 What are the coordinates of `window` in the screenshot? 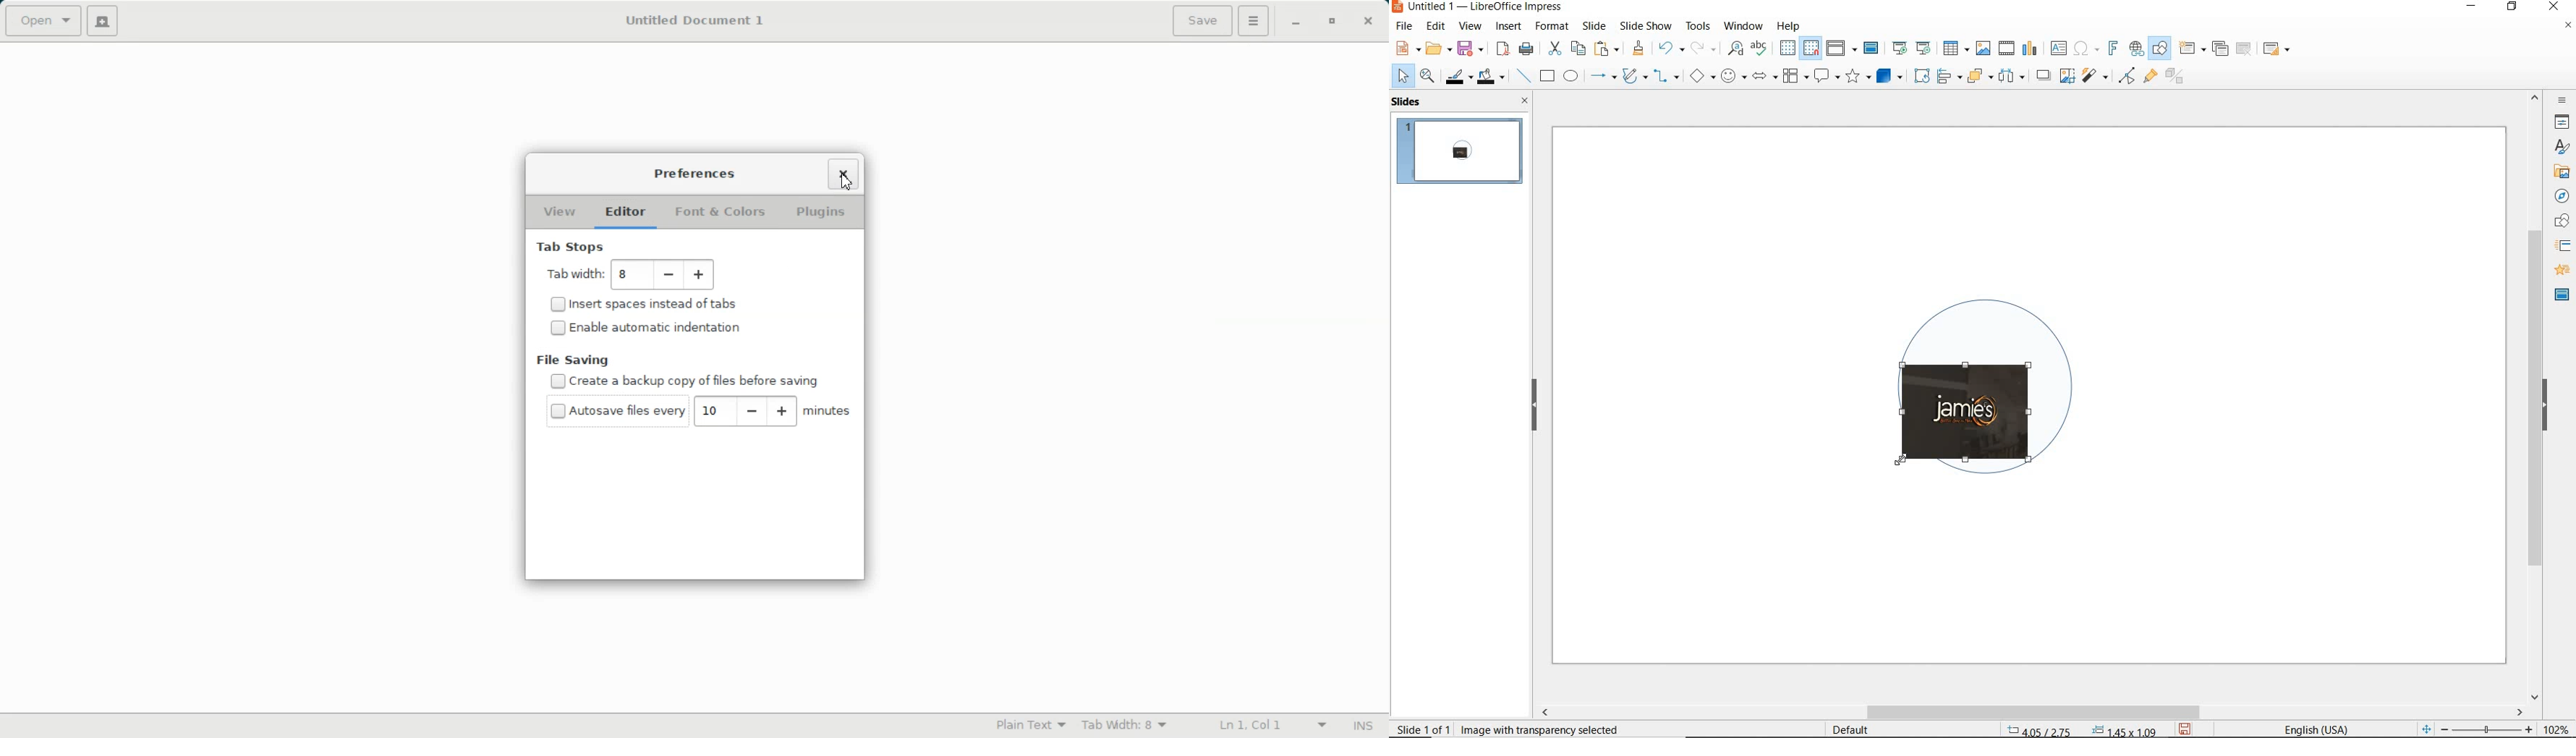 It's located at (1743, 25).